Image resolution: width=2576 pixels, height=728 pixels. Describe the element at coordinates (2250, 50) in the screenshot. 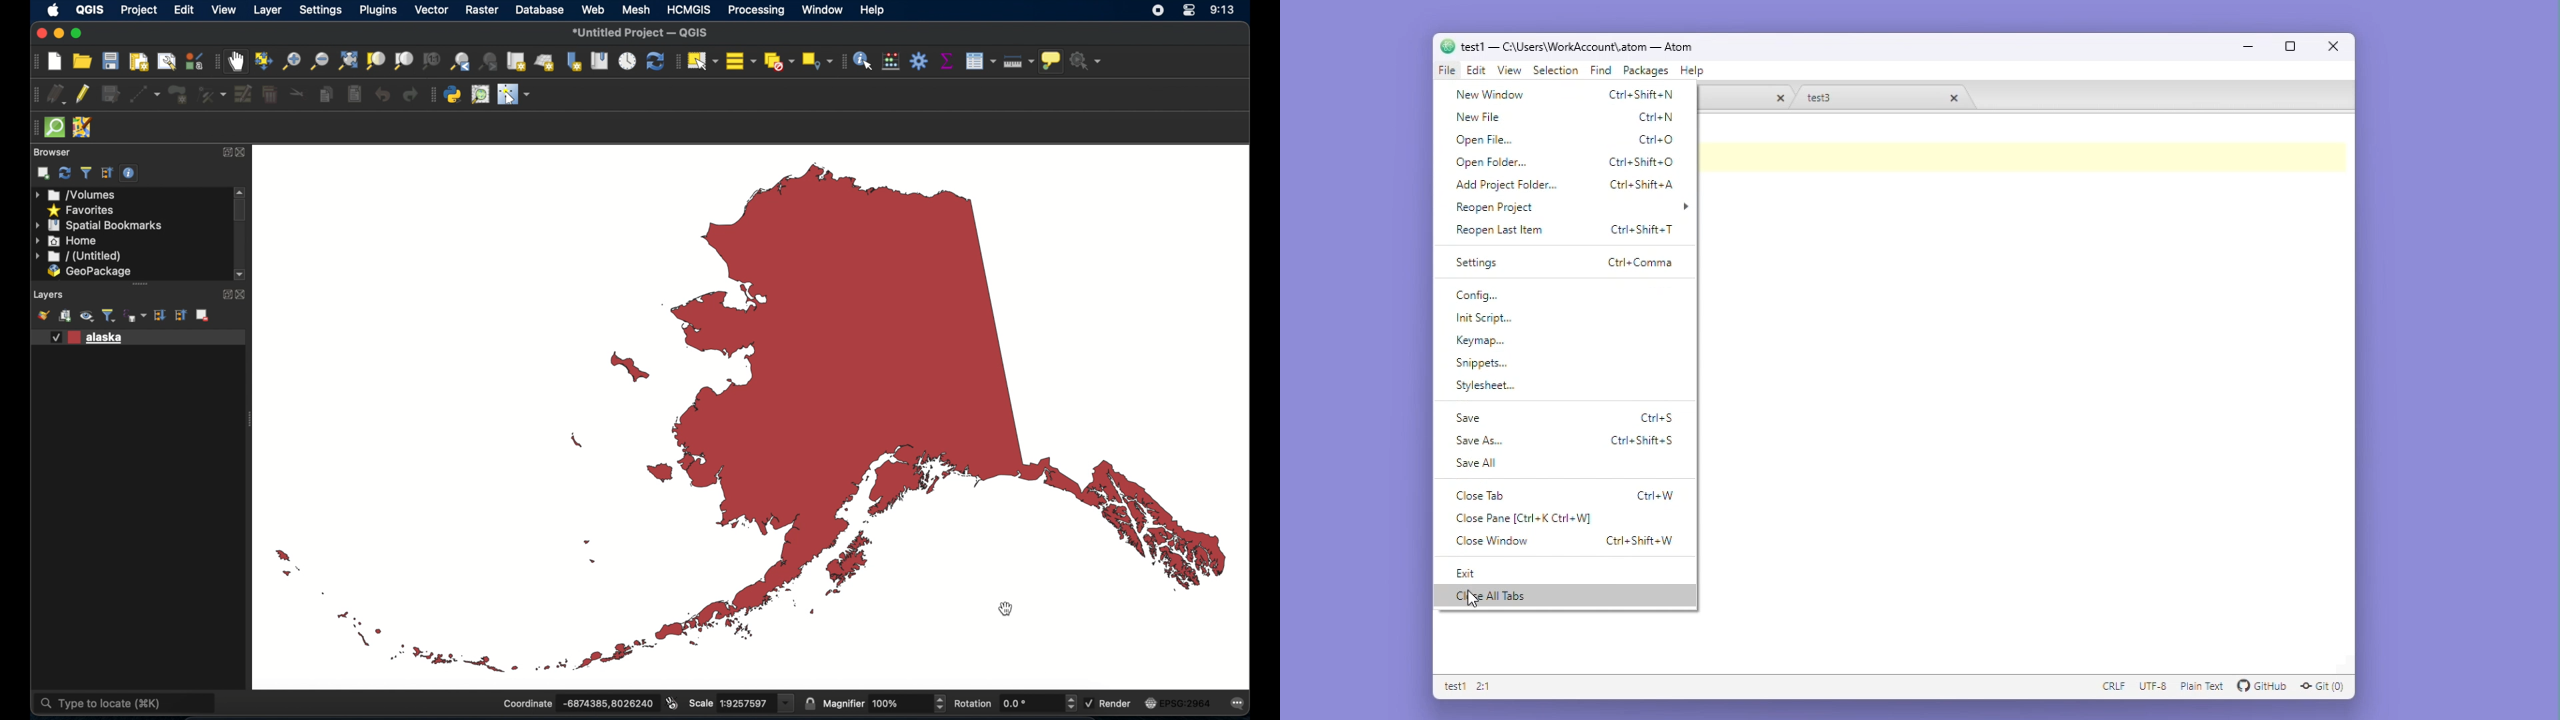

I see `Minimize` at that location.